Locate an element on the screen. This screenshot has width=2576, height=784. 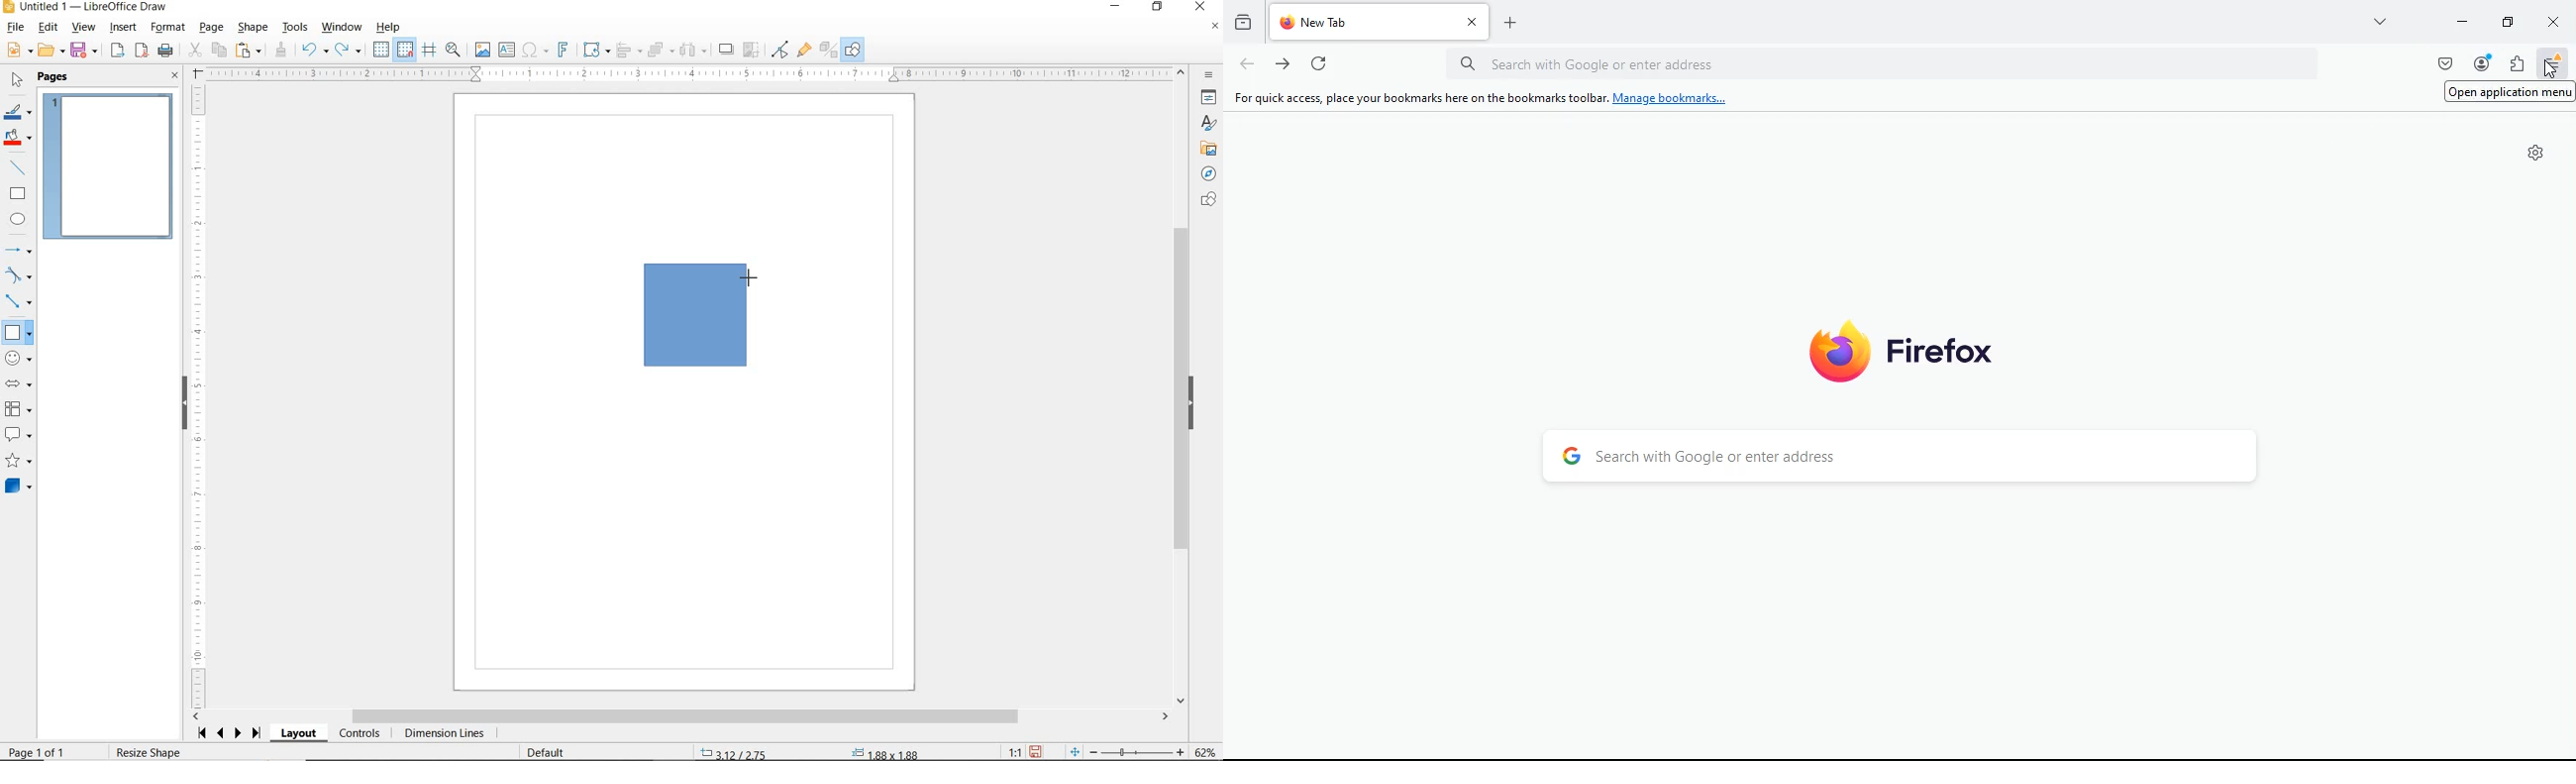
CONTROLS is located at coordinates (359, 734).